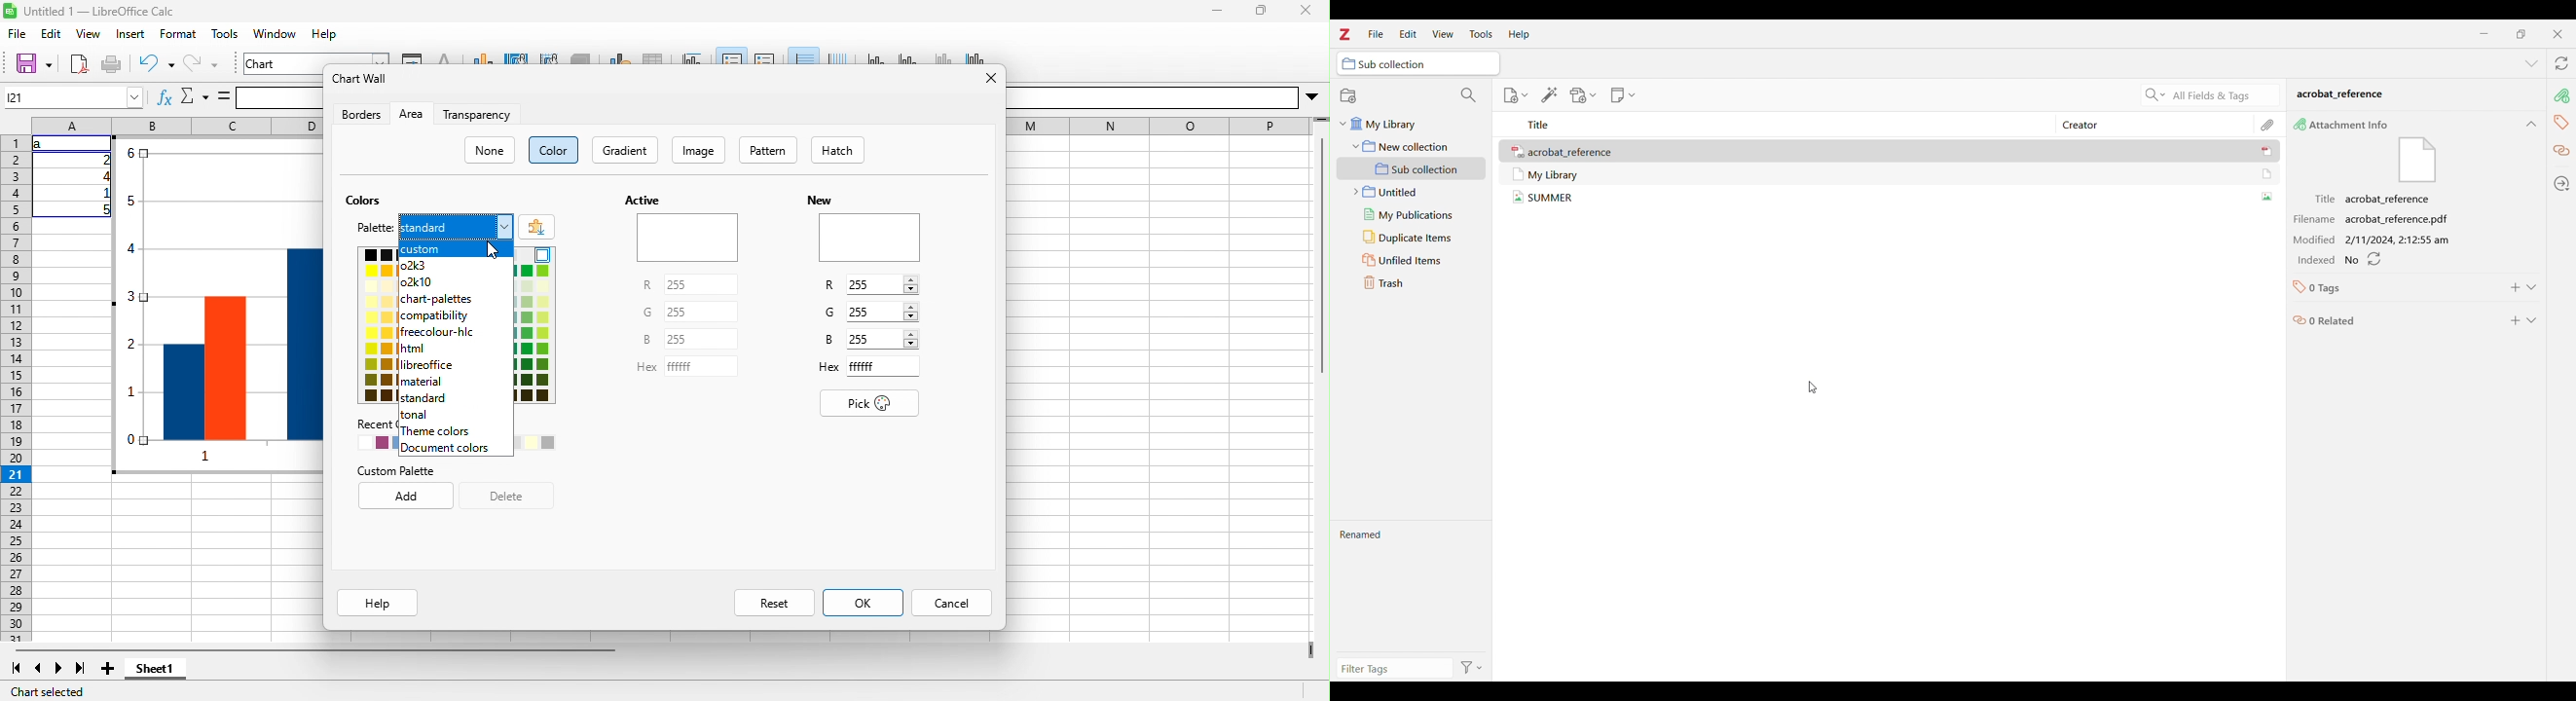 This screenshot has height=728, width=2576. I want to click on Sync with zotero.org, so click(2562, 63).